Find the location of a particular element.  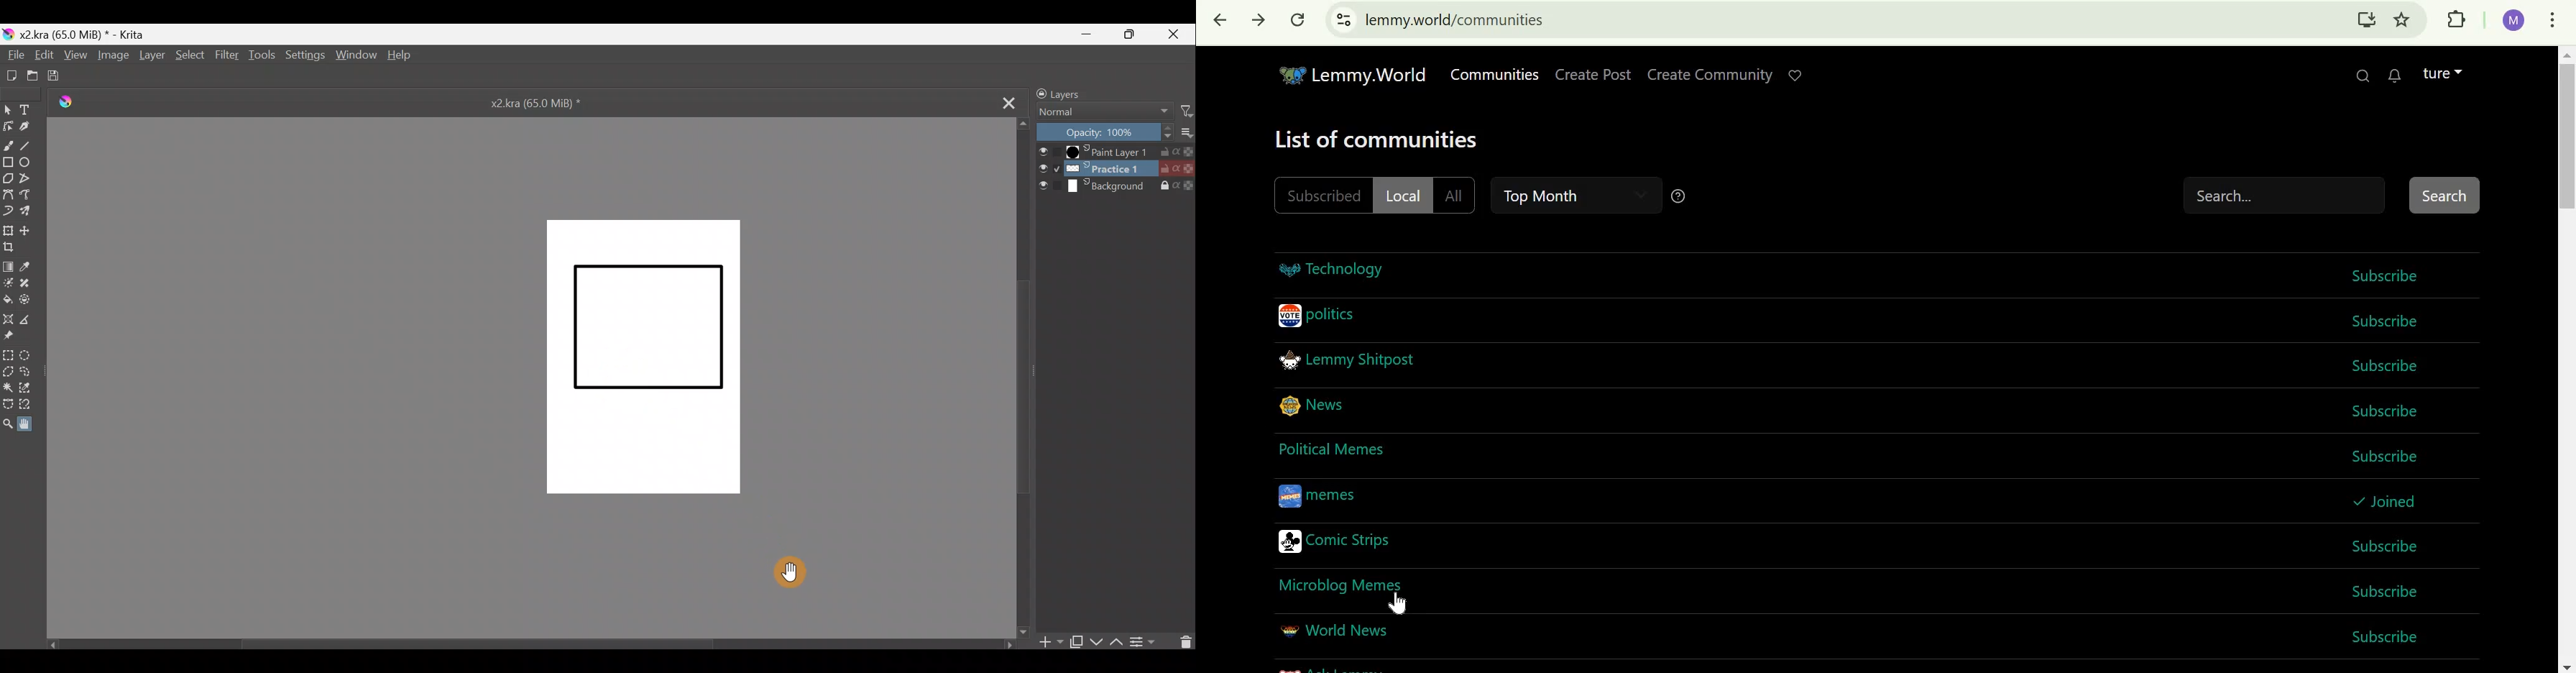

Filter is located at coordinates (226, 56).